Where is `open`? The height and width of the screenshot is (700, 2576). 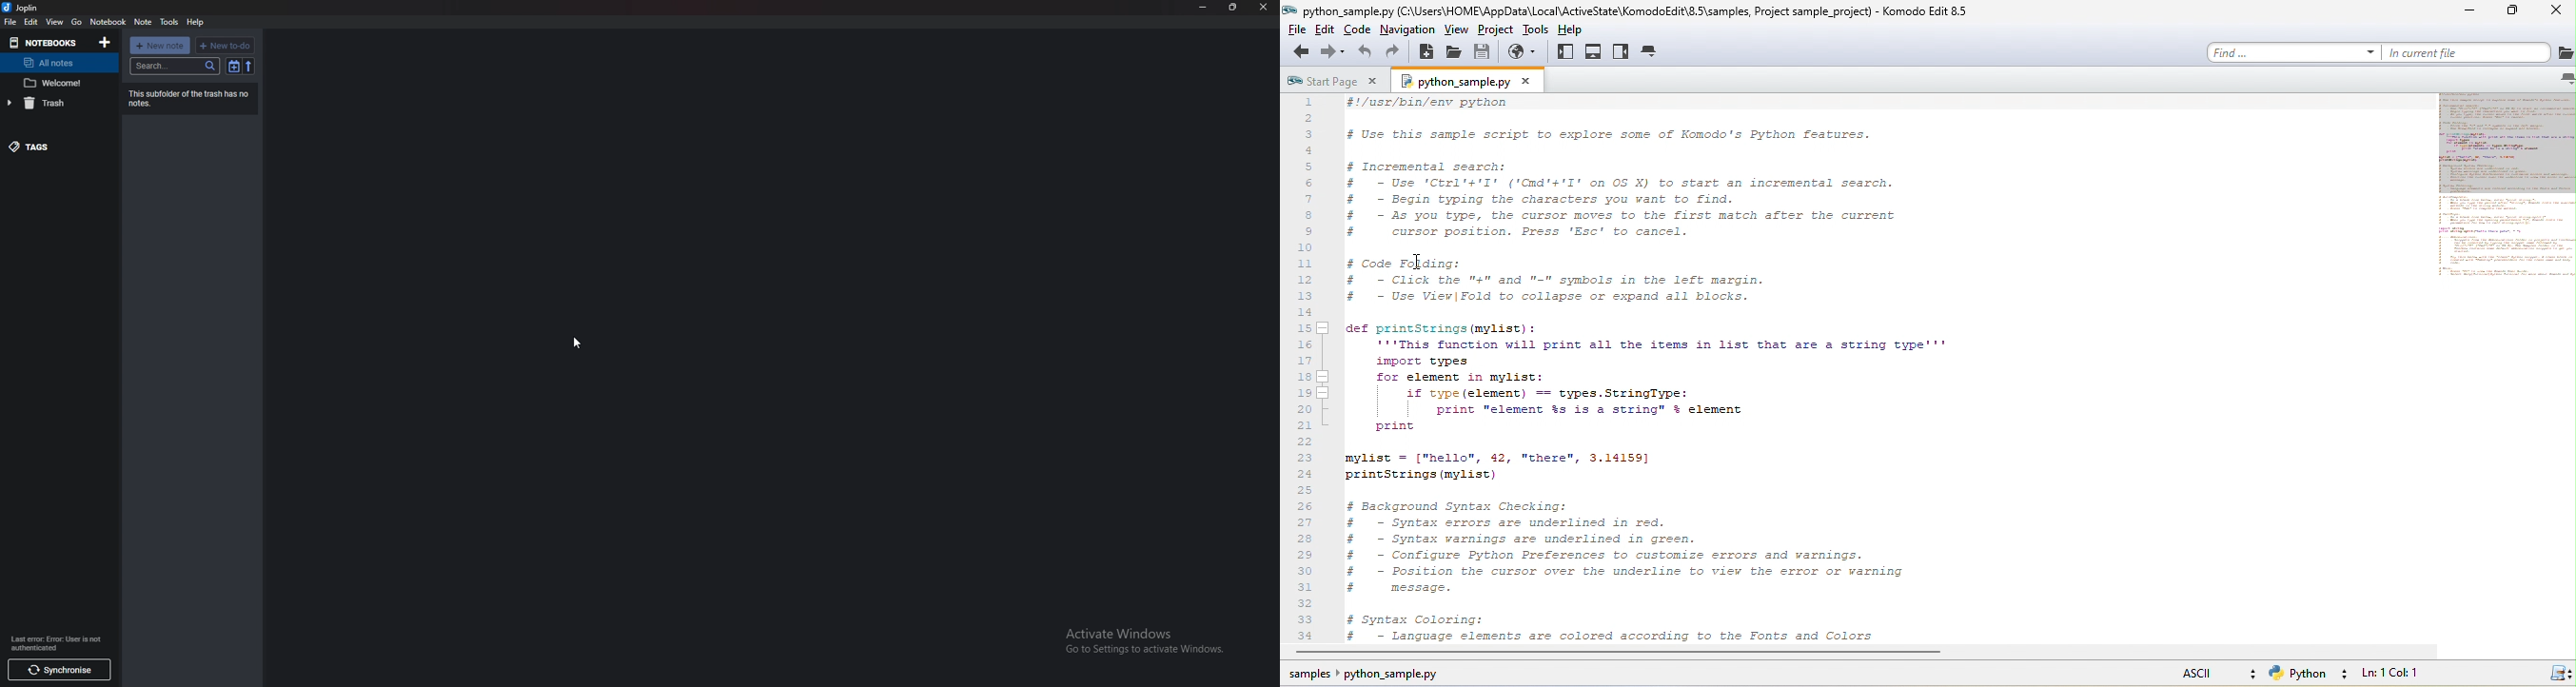 open is located at coordinates (1449, 53).